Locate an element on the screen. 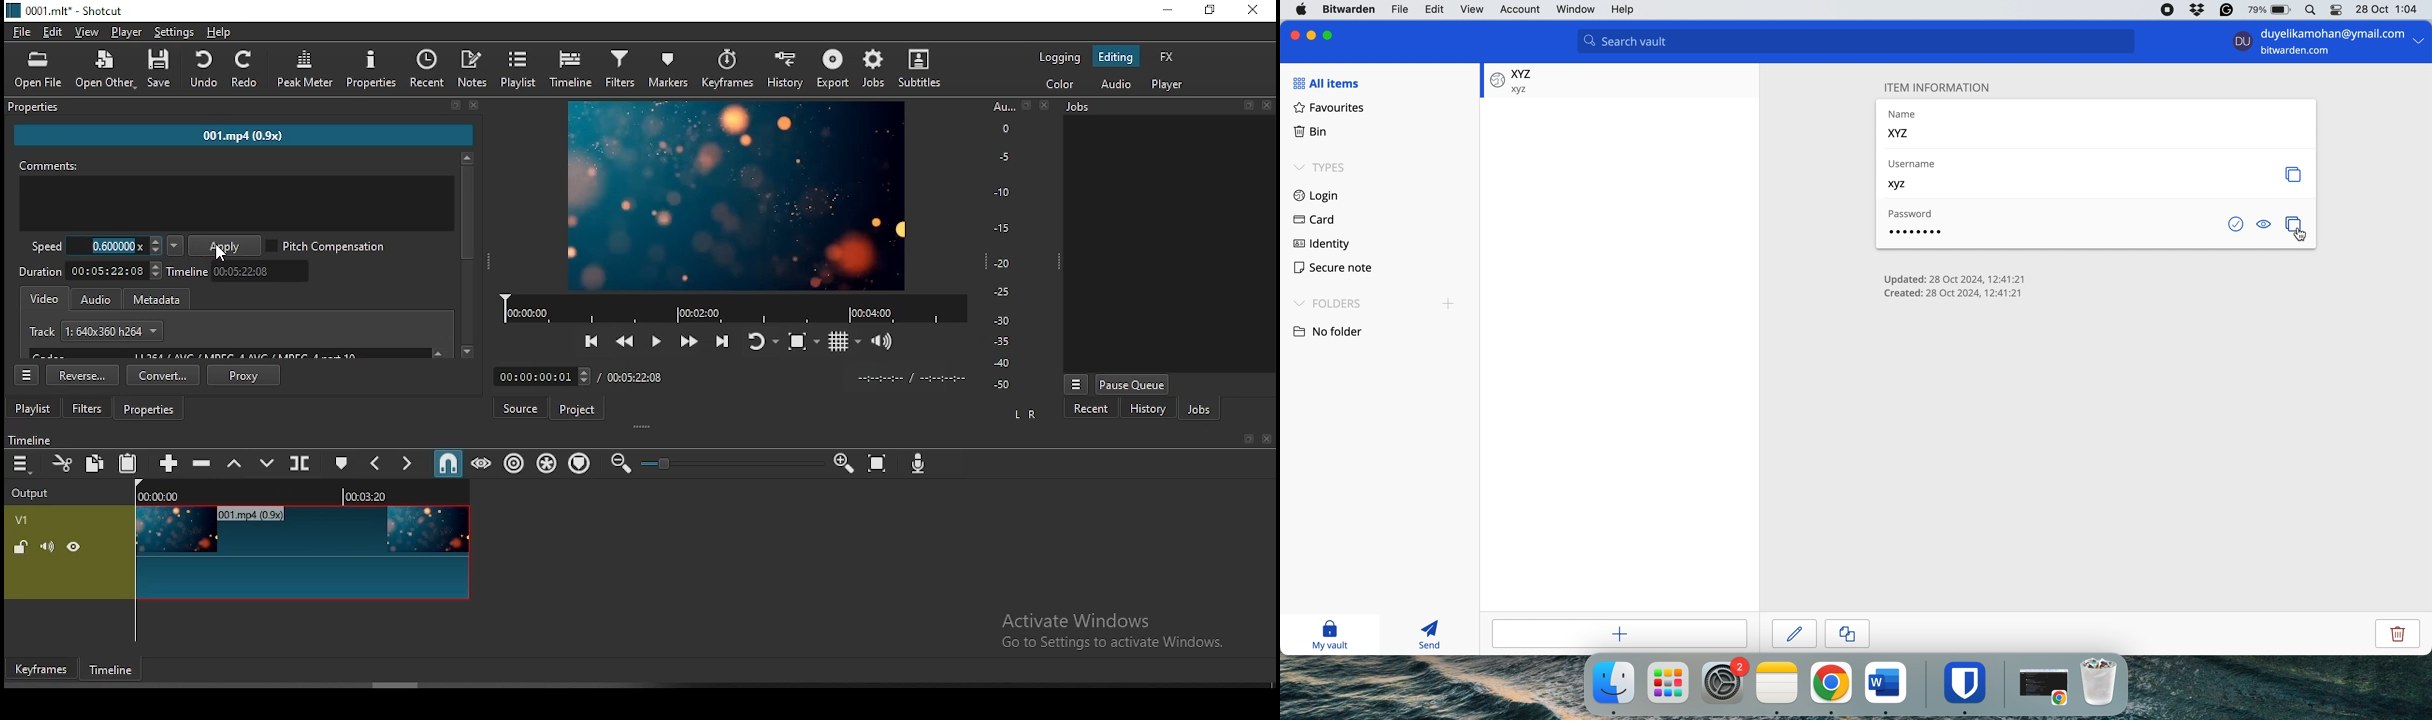 The image size is (2436, 728). folders is located at coordinates (1376, 302).